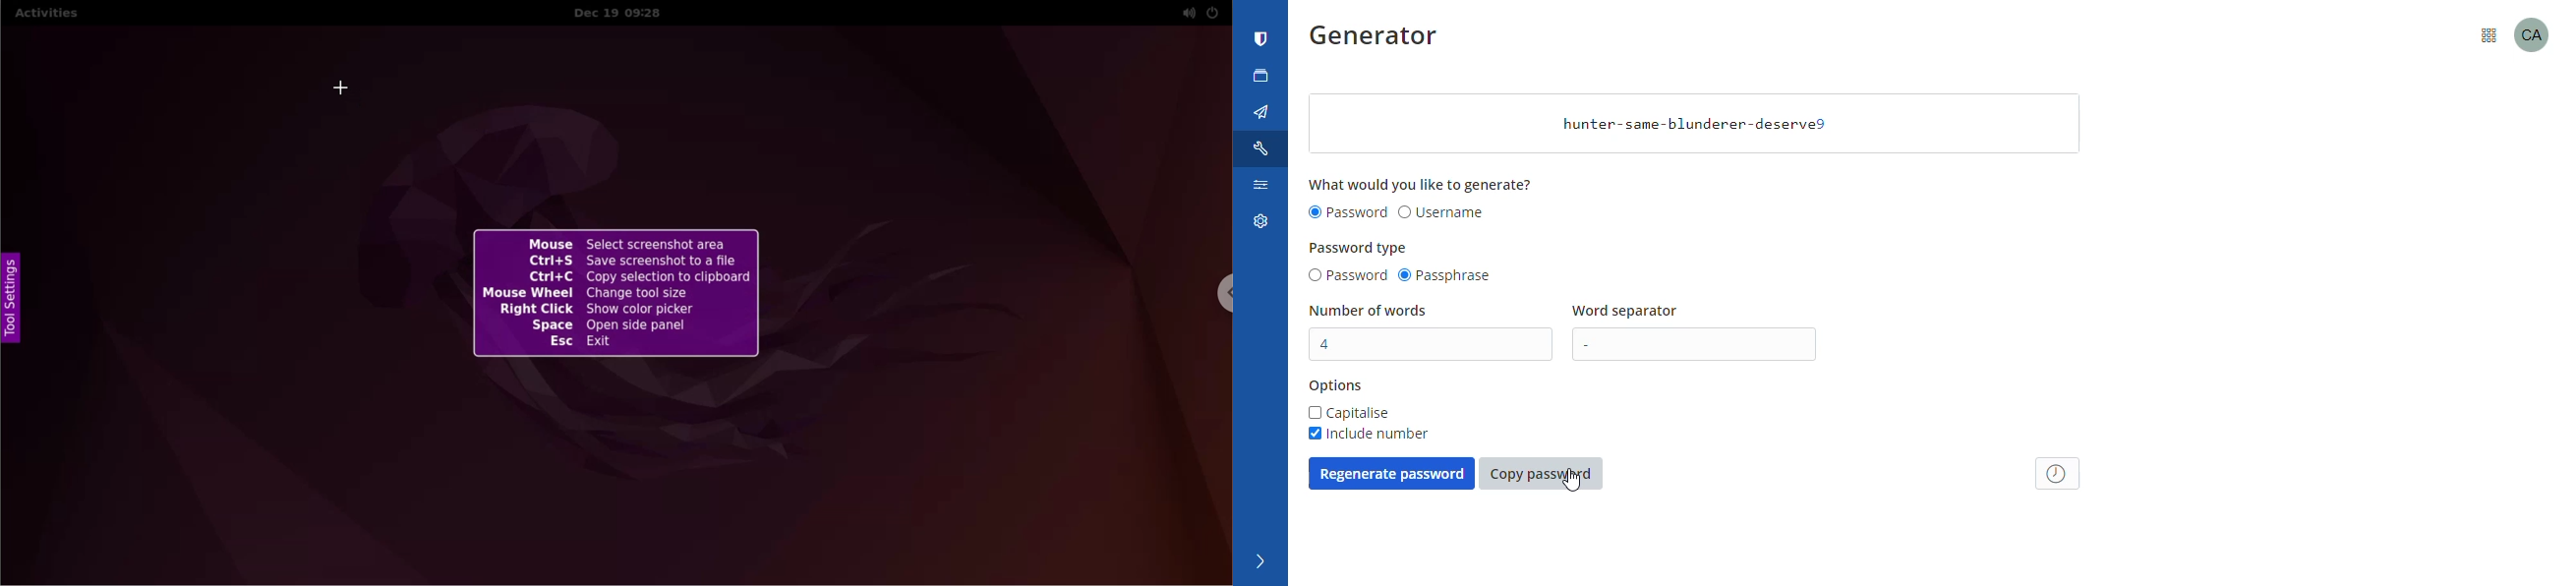  What do you see at coordinates (1336, 386) in the screenshot?
I see `options` at bounding box center [1336, 386].